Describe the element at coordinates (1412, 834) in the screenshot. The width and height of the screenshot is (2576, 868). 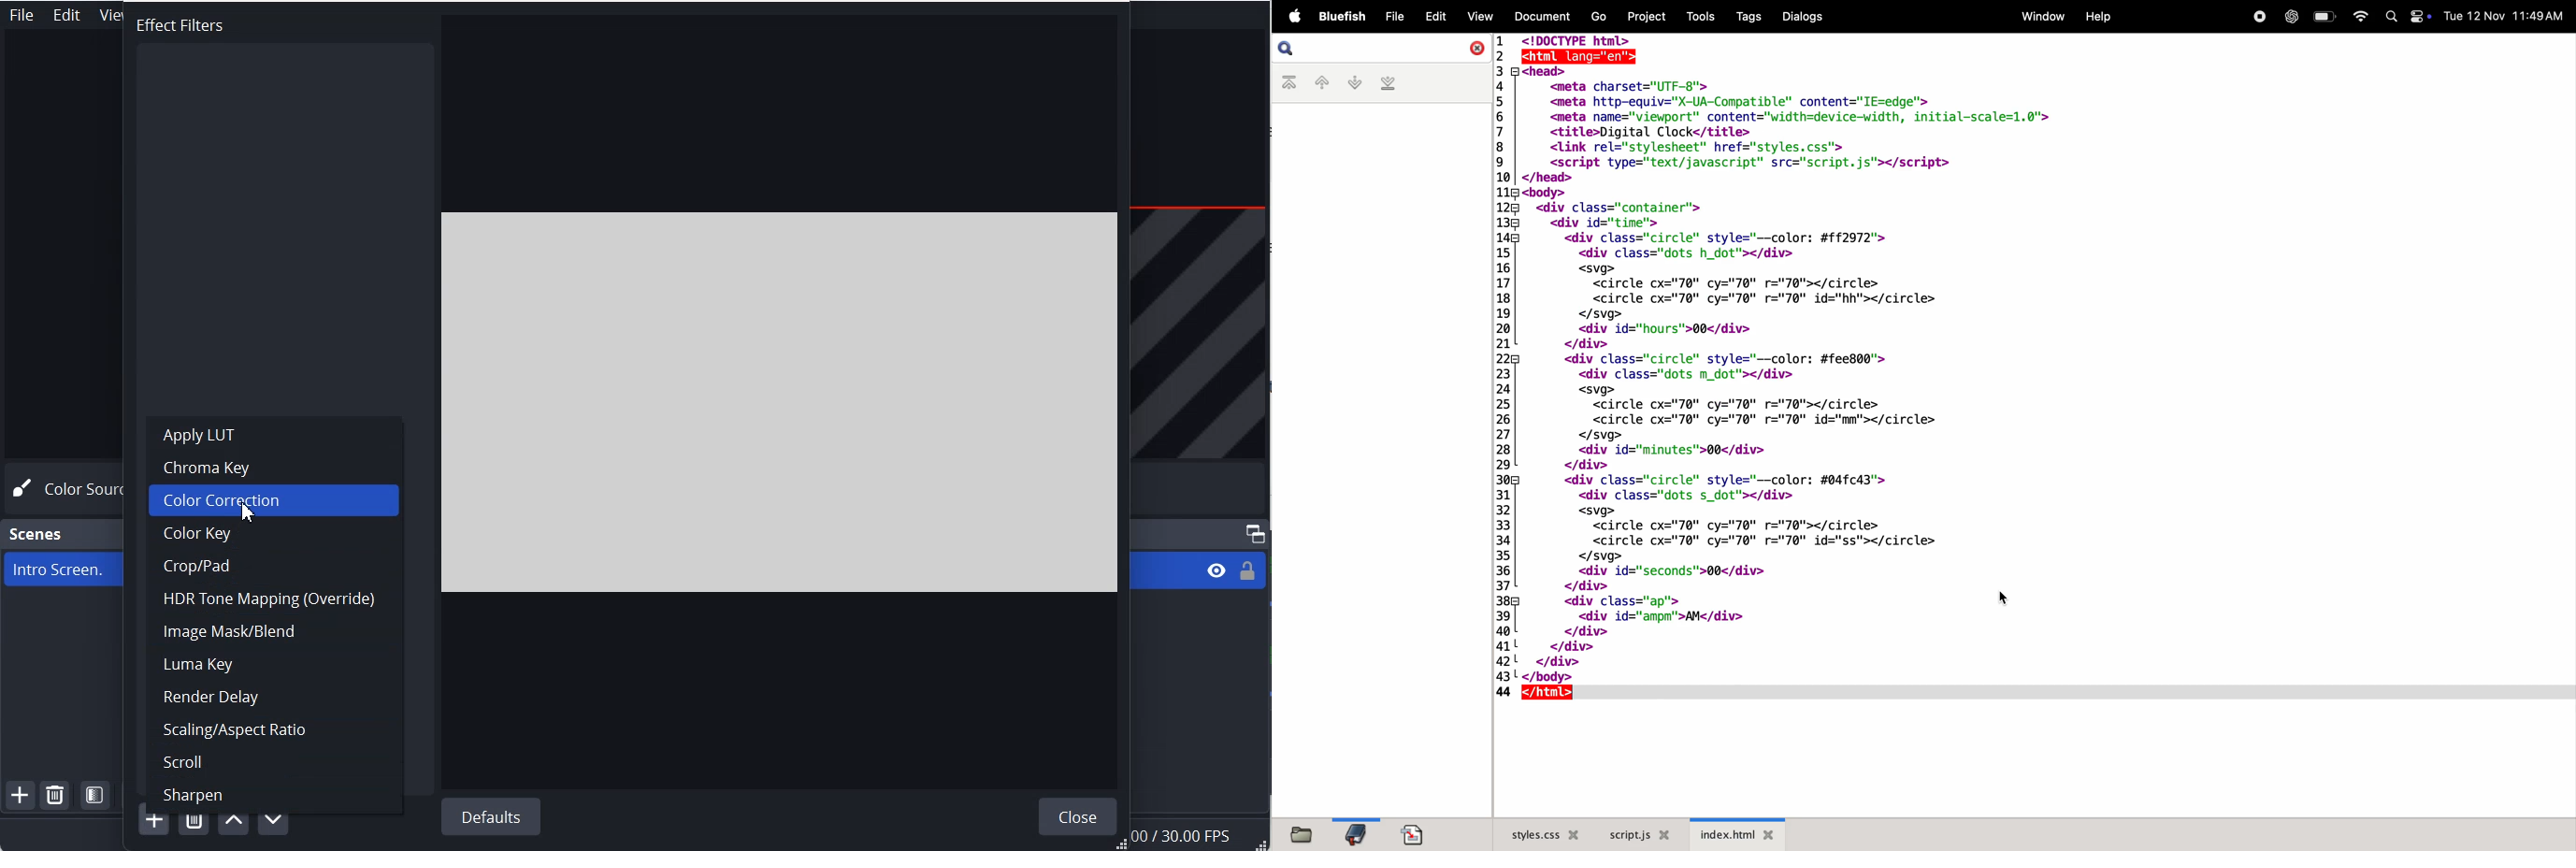
I see `import doc` at that location.